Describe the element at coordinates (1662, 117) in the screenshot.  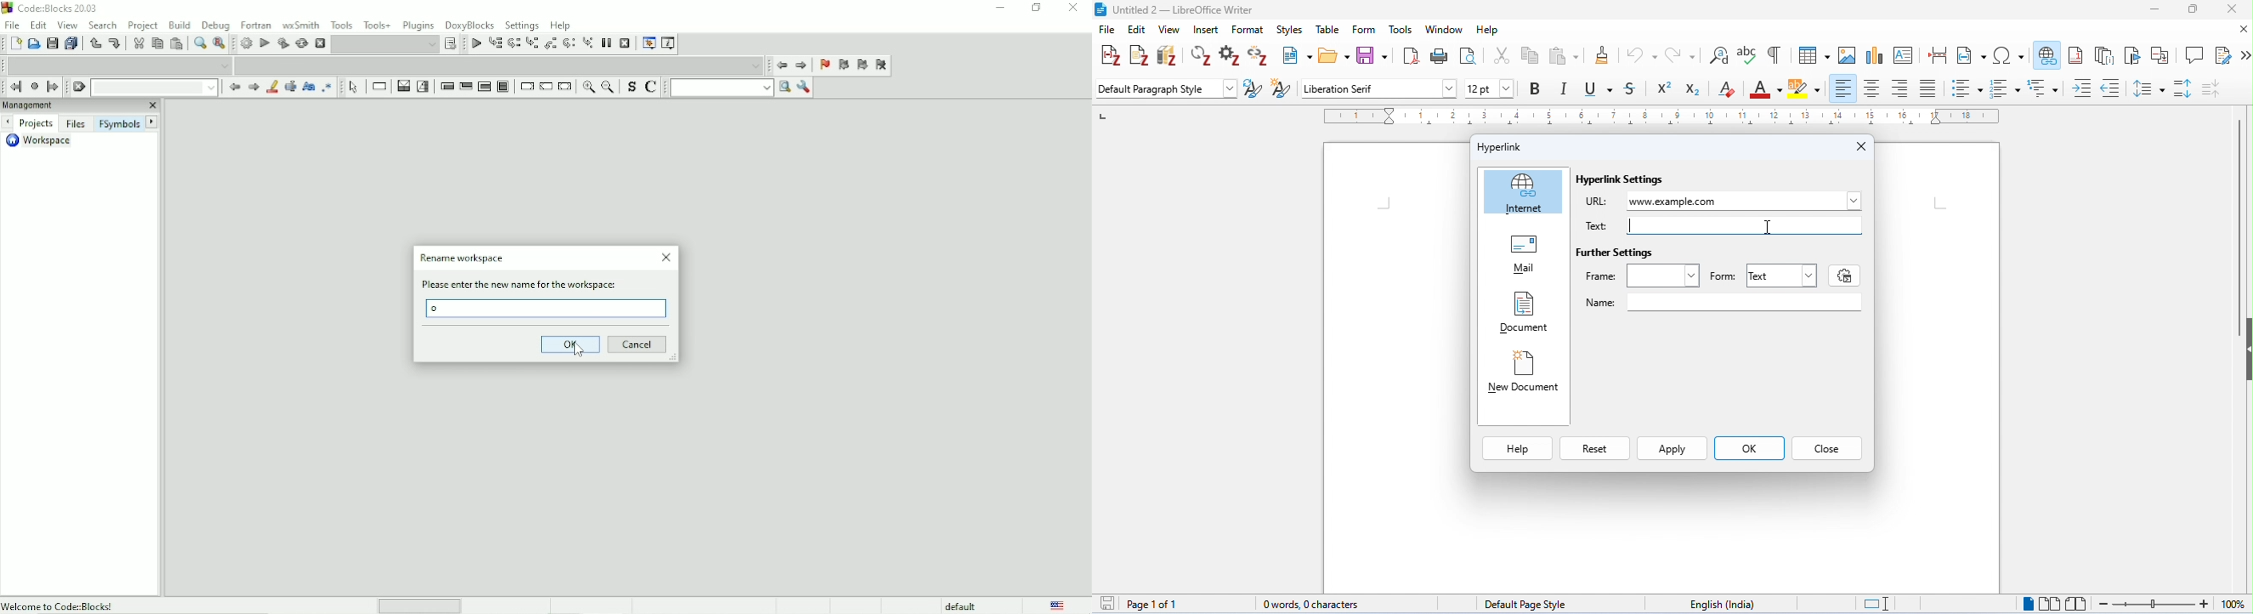
I see `ruler` at that location.